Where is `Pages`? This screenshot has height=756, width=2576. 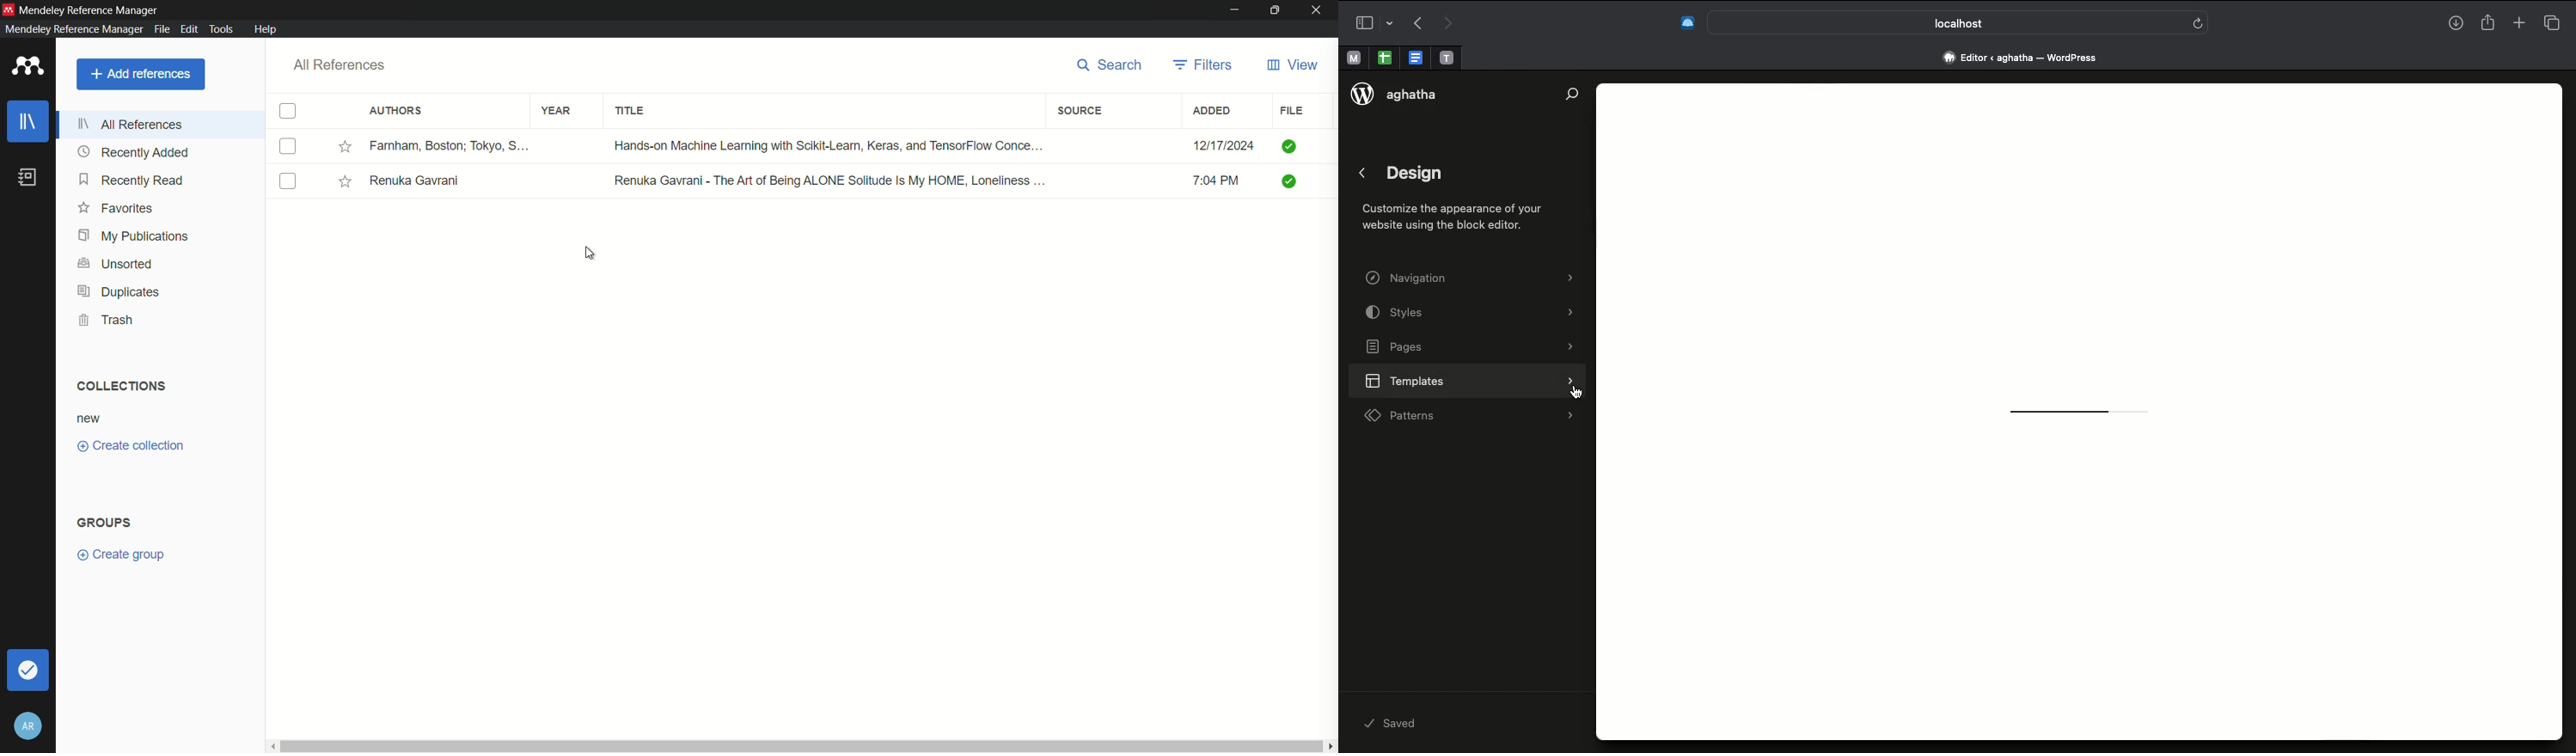 Pages is located at coordinates (1473, 350).